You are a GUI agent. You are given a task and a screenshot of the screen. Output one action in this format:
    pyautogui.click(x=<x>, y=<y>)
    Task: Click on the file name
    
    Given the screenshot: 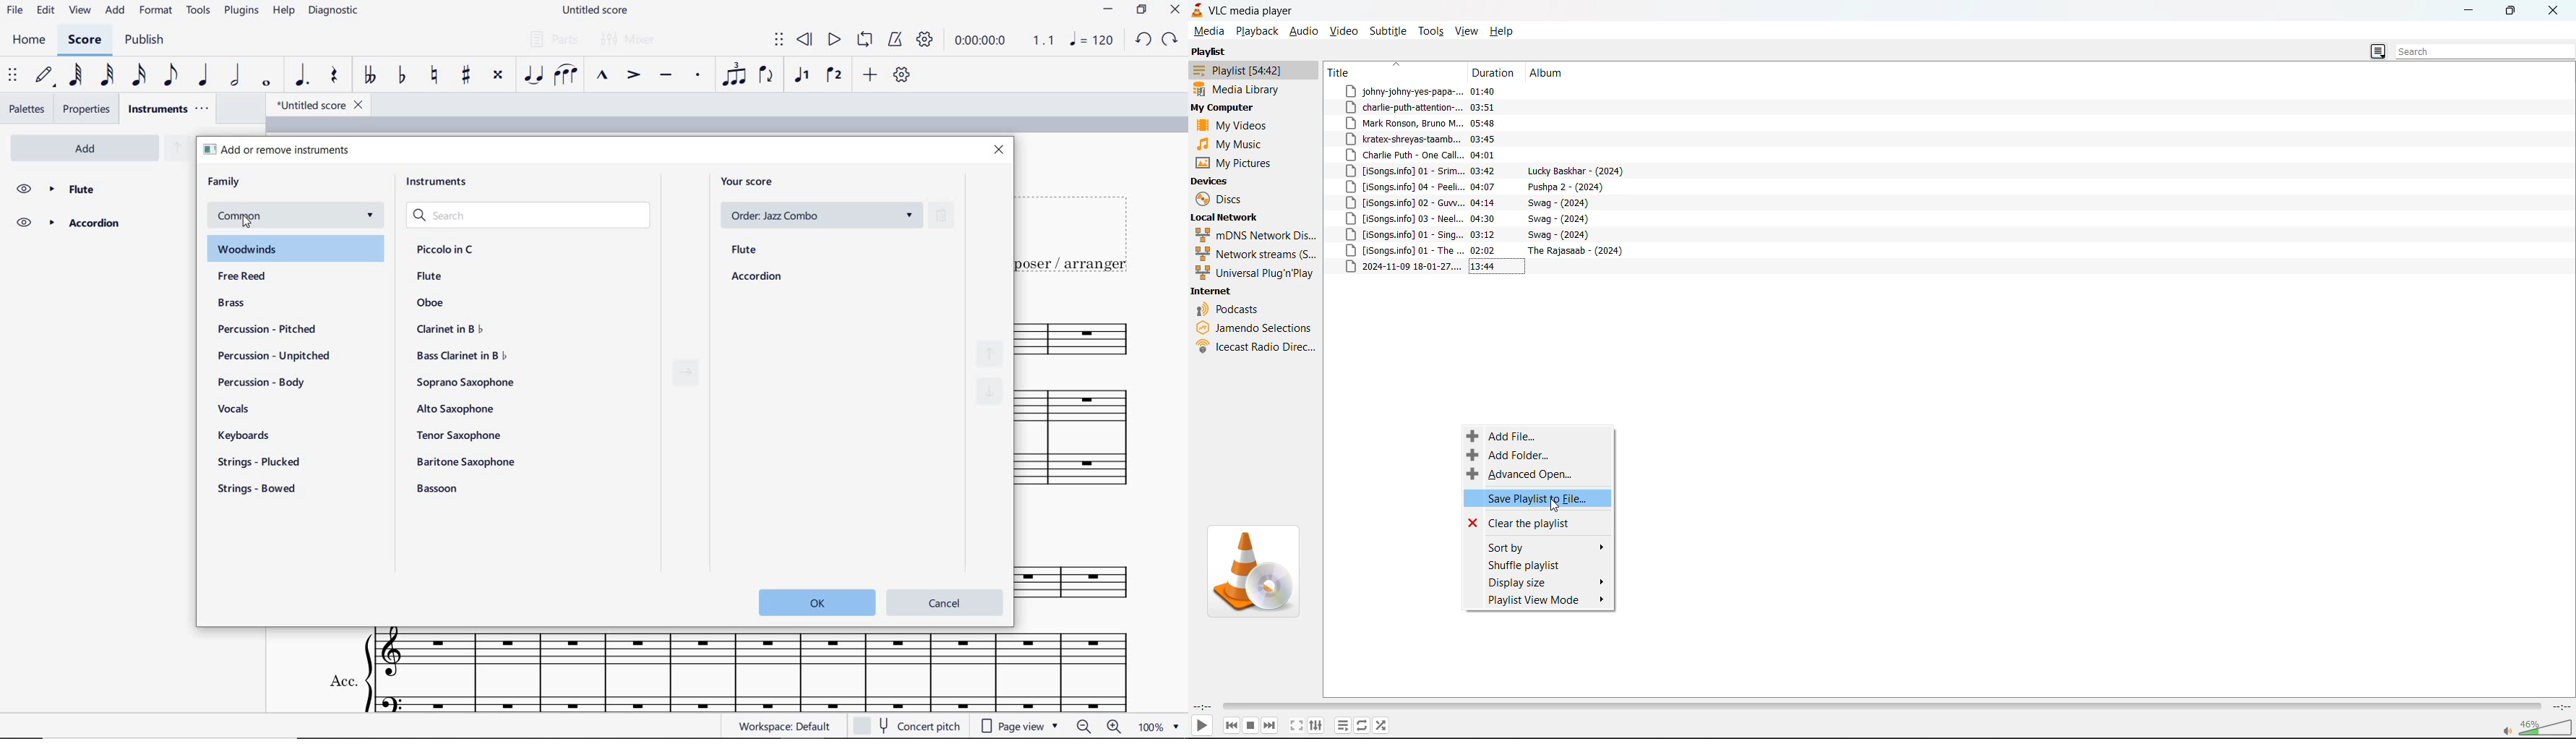 What is the action you would take?
    pyautogui.click(x=314, y=104)
    